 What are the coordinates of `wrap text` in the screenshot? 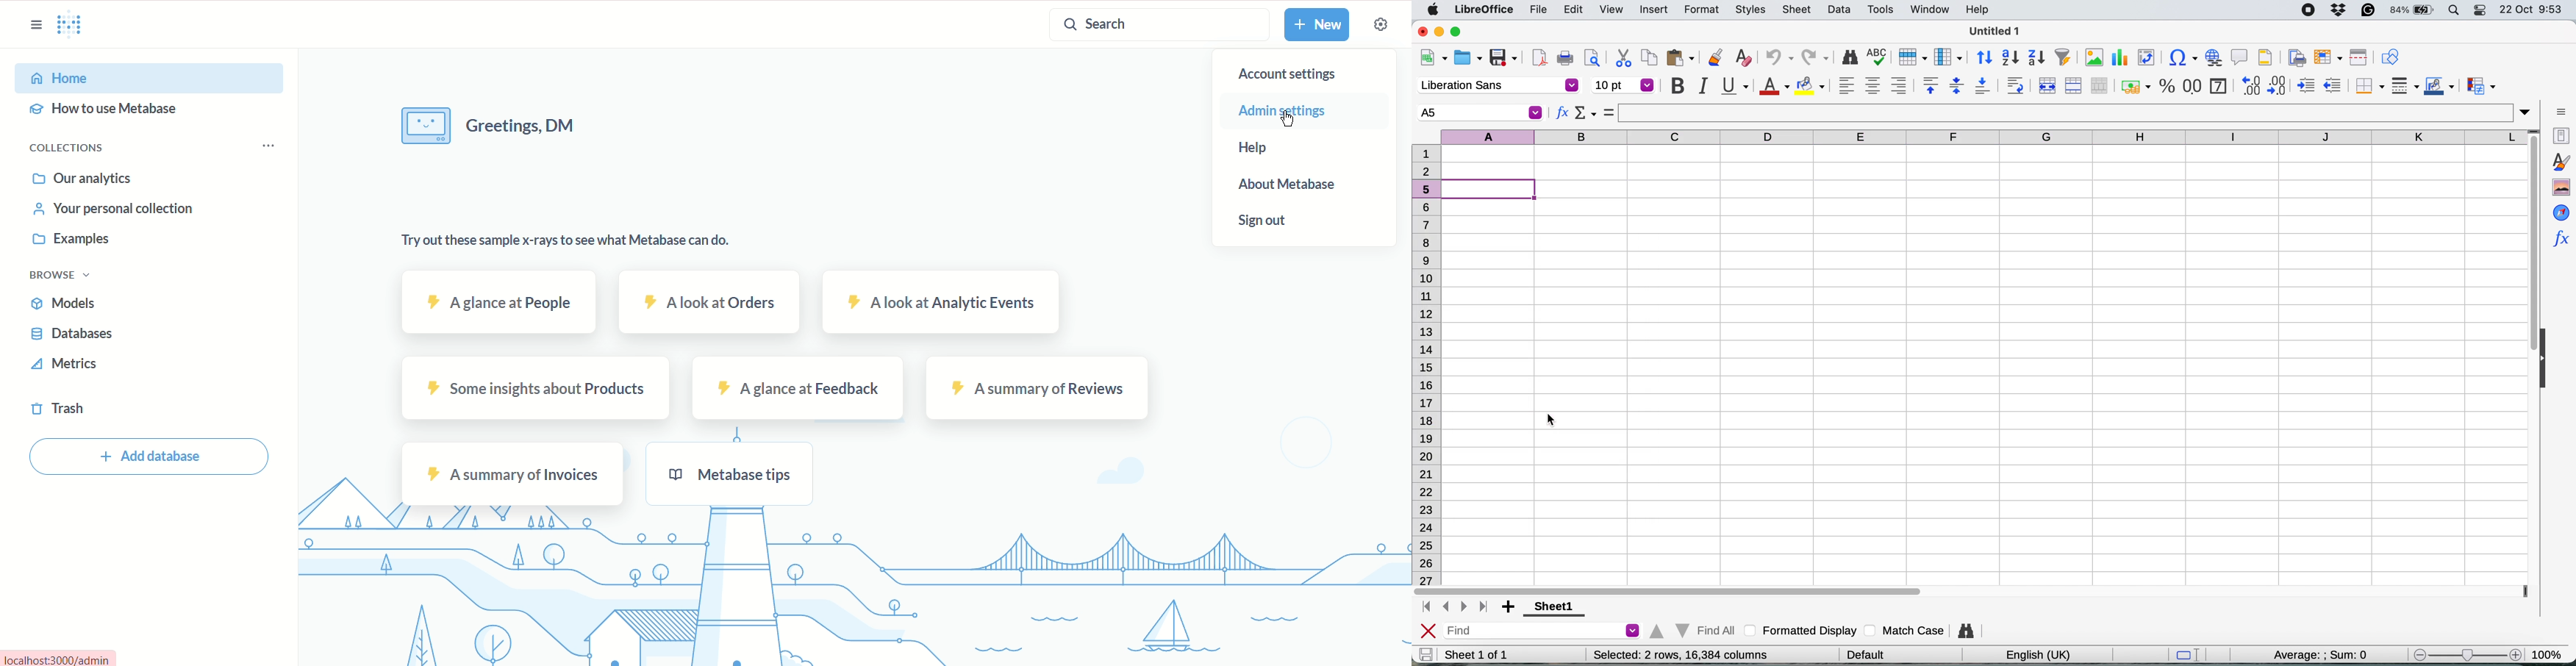 It's located at (2015, 85).